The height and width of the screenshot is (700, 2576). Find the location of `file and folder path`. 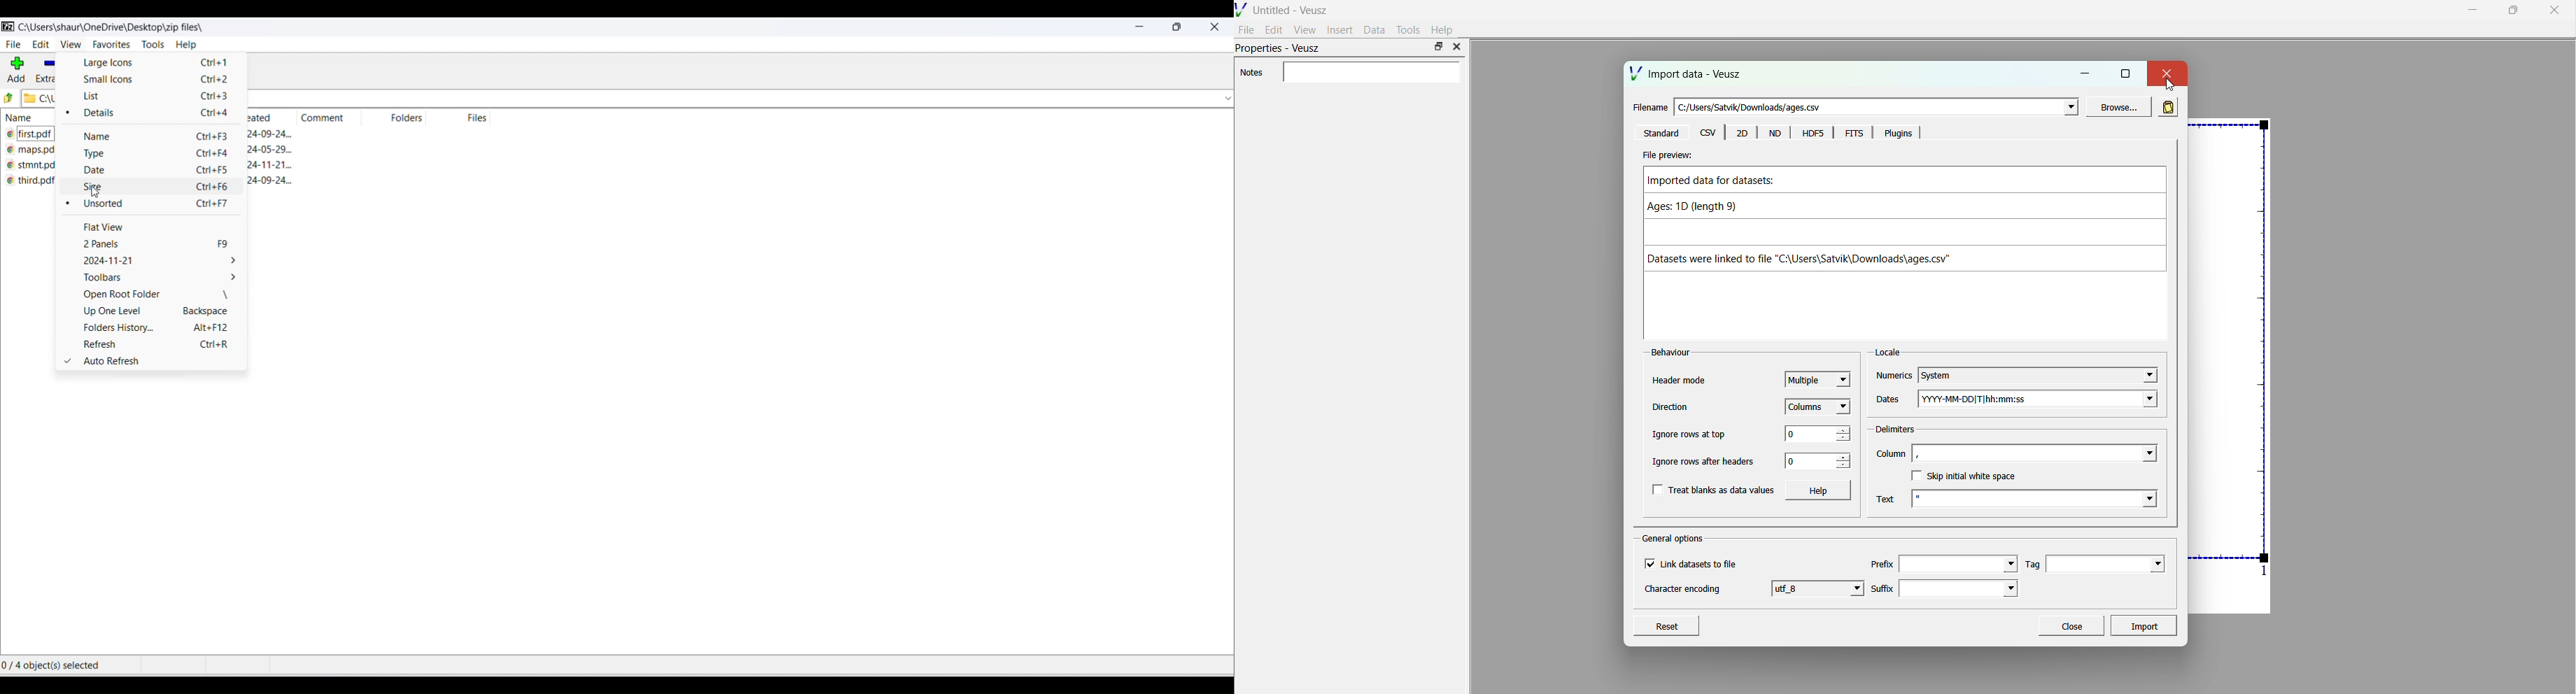

file and folder path is located at coordinates (731, 101).